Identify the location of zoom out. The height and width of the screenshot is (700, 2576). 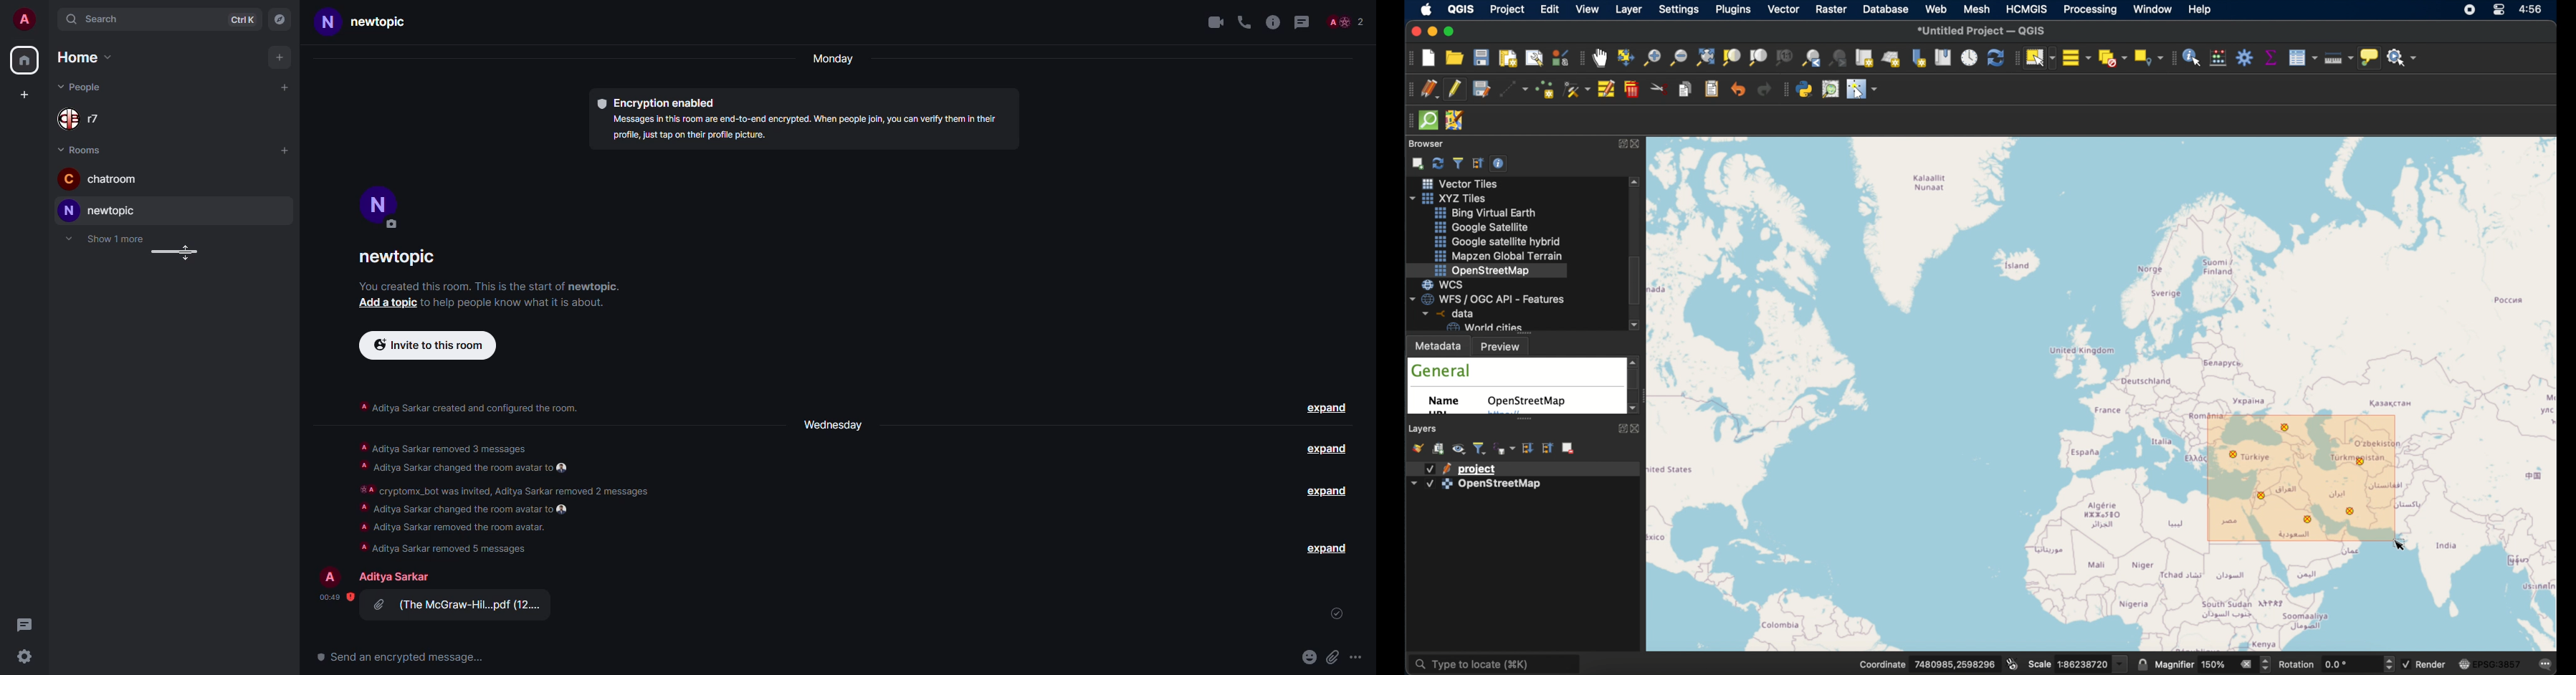
(1677, 57).